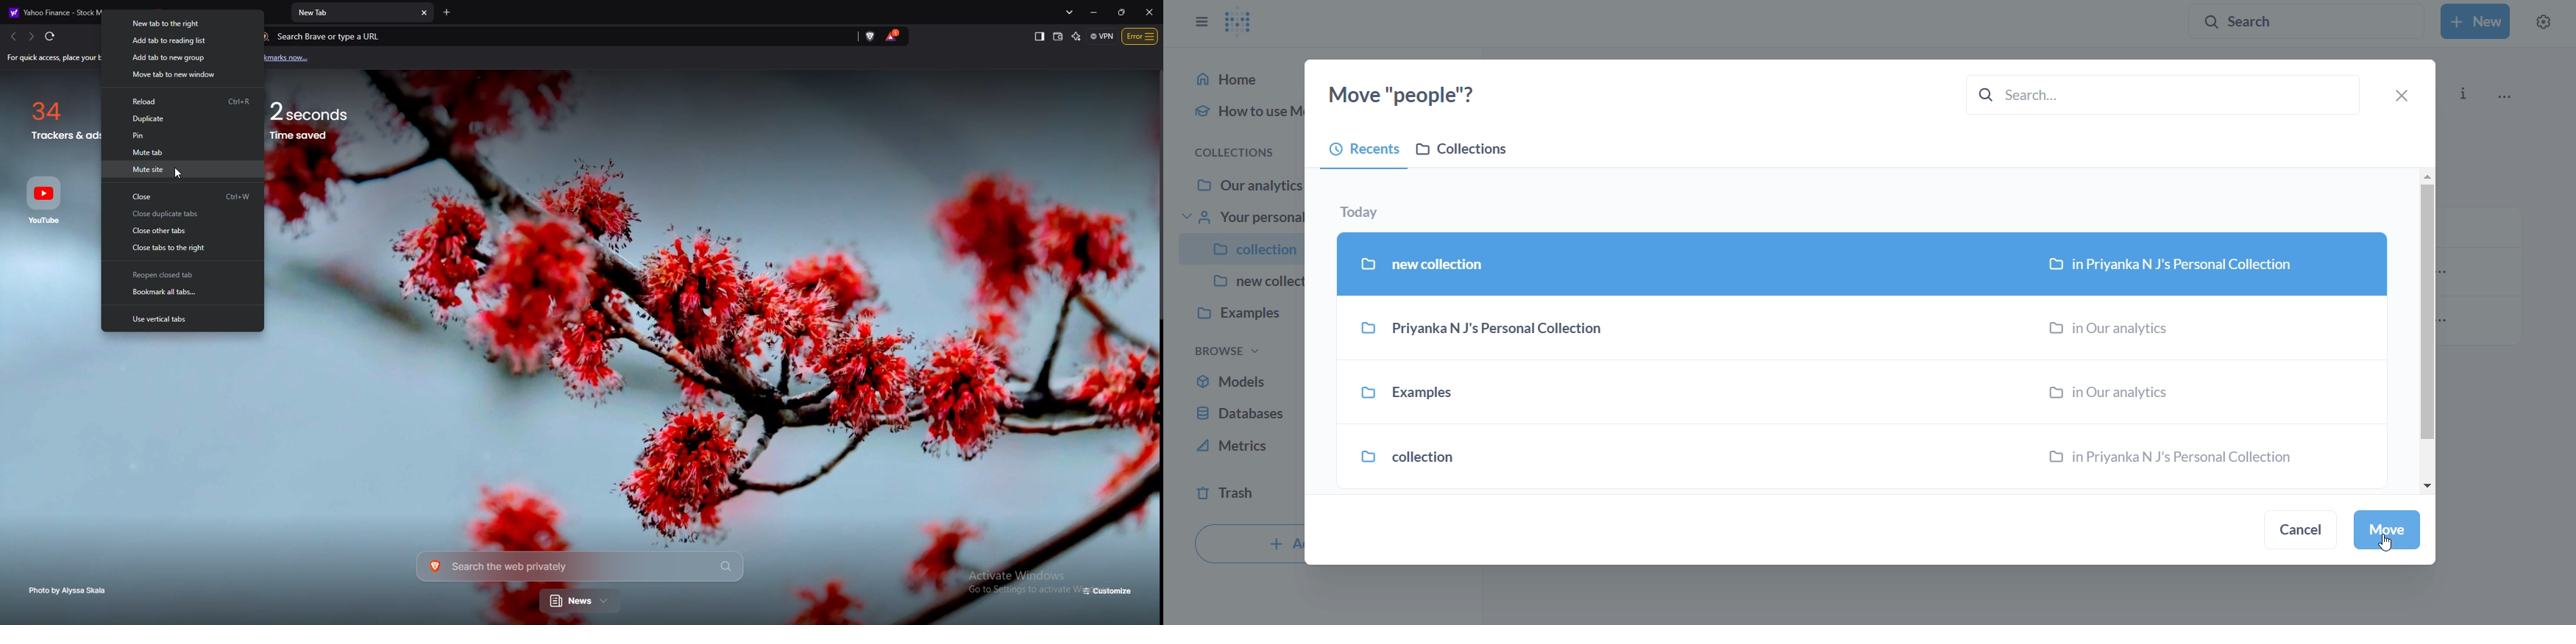  What do you see at coordinates (2388, 529) in the screenshot?
I see `move` at bounding box center [2388, 529].